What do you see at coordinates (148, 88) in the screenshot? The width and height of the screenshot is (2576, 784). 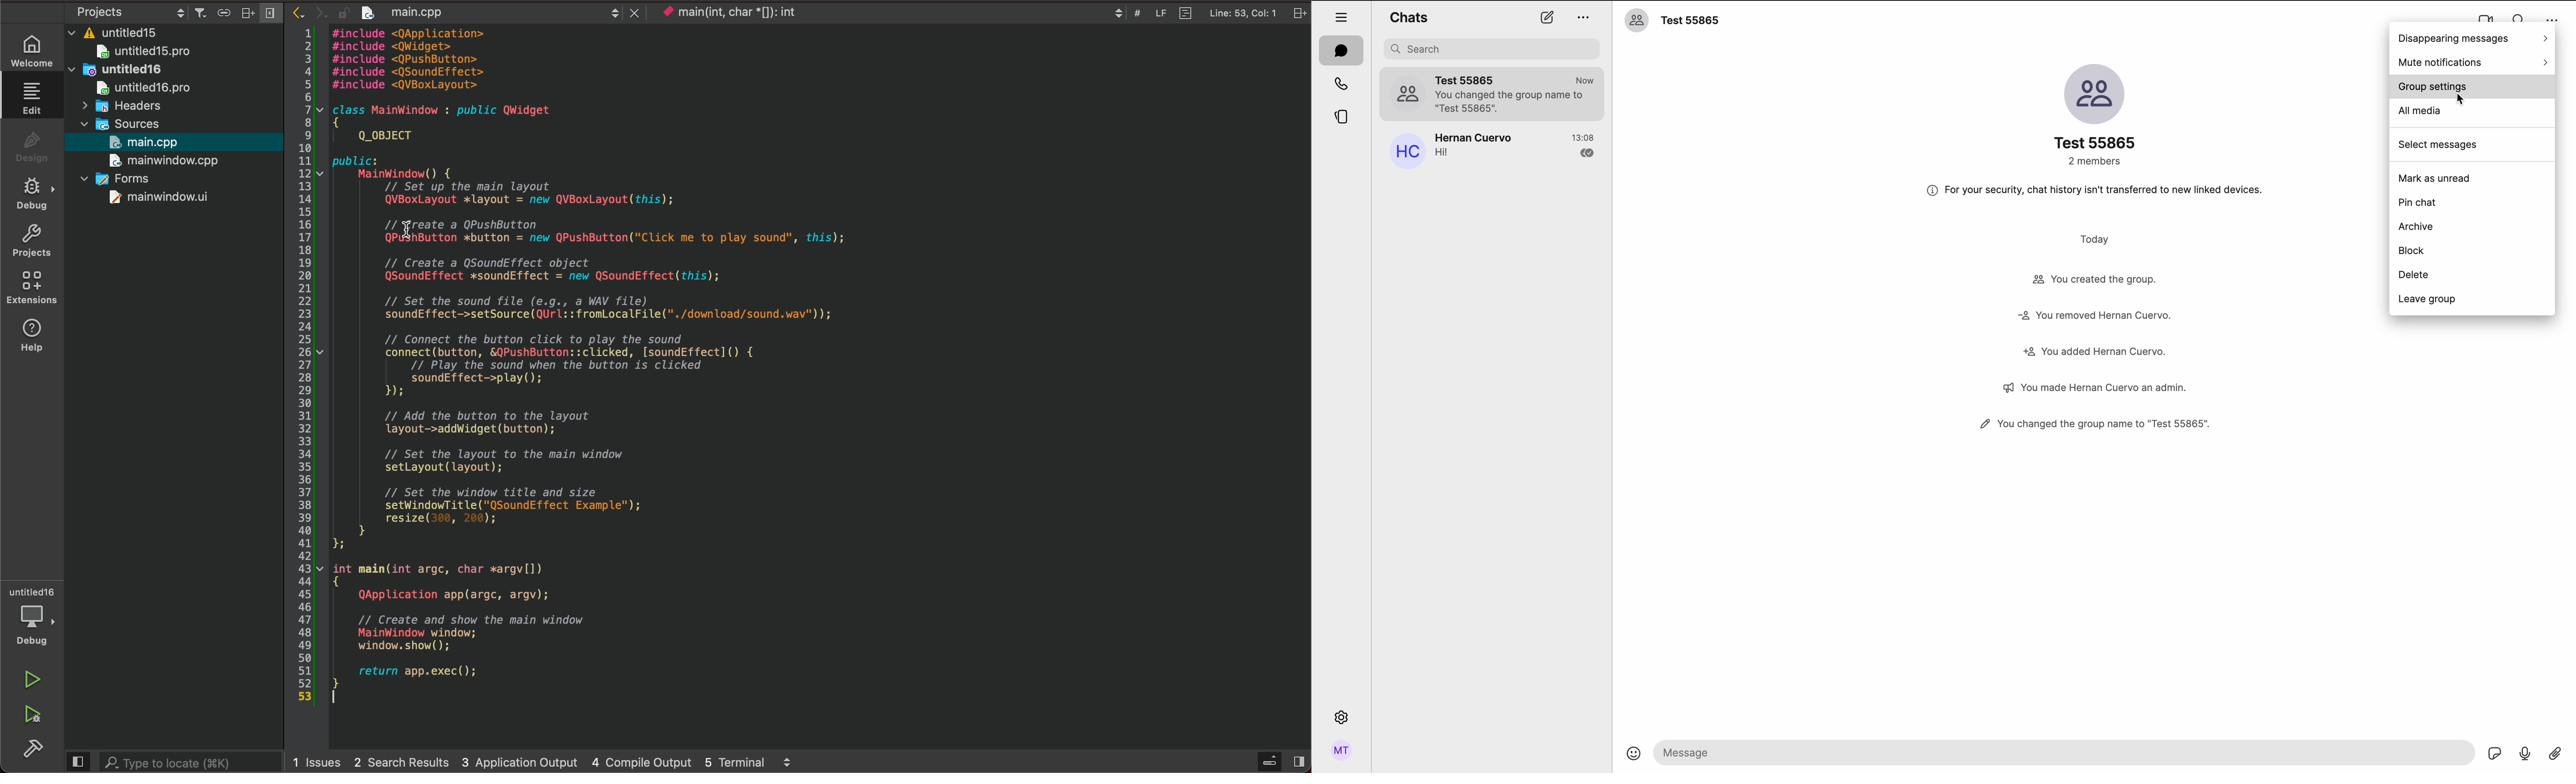 I see `untitledpro` at bounding box center [148, 88].